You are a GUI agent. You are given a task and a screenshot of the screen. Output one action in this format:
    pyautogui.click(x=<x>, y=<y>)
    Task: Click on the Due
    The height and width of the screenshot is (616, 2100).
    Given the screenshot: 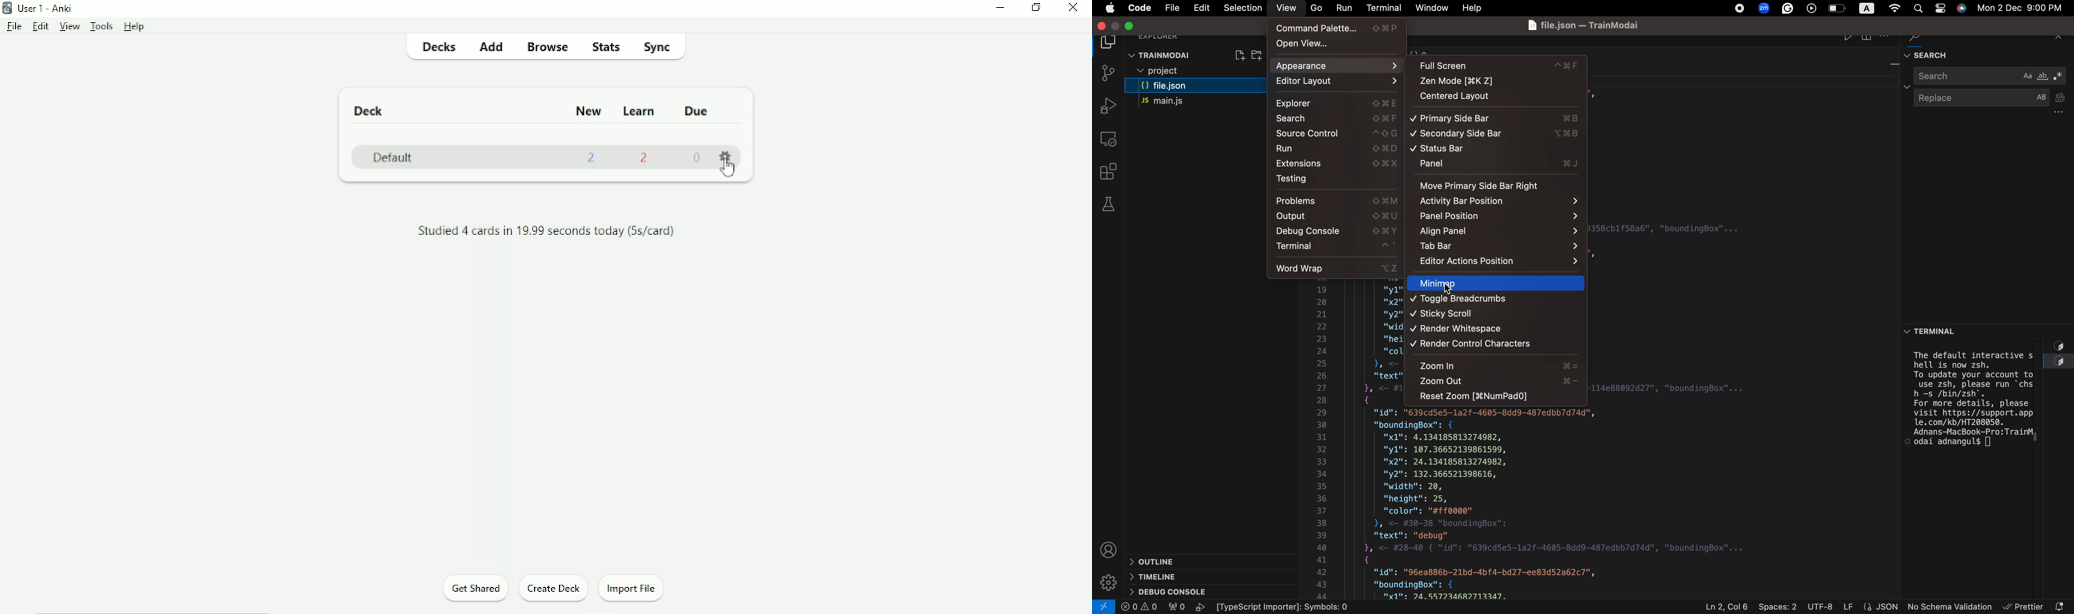 What is the action you would take?
    pyautogui.click(x=696, y=111)
    